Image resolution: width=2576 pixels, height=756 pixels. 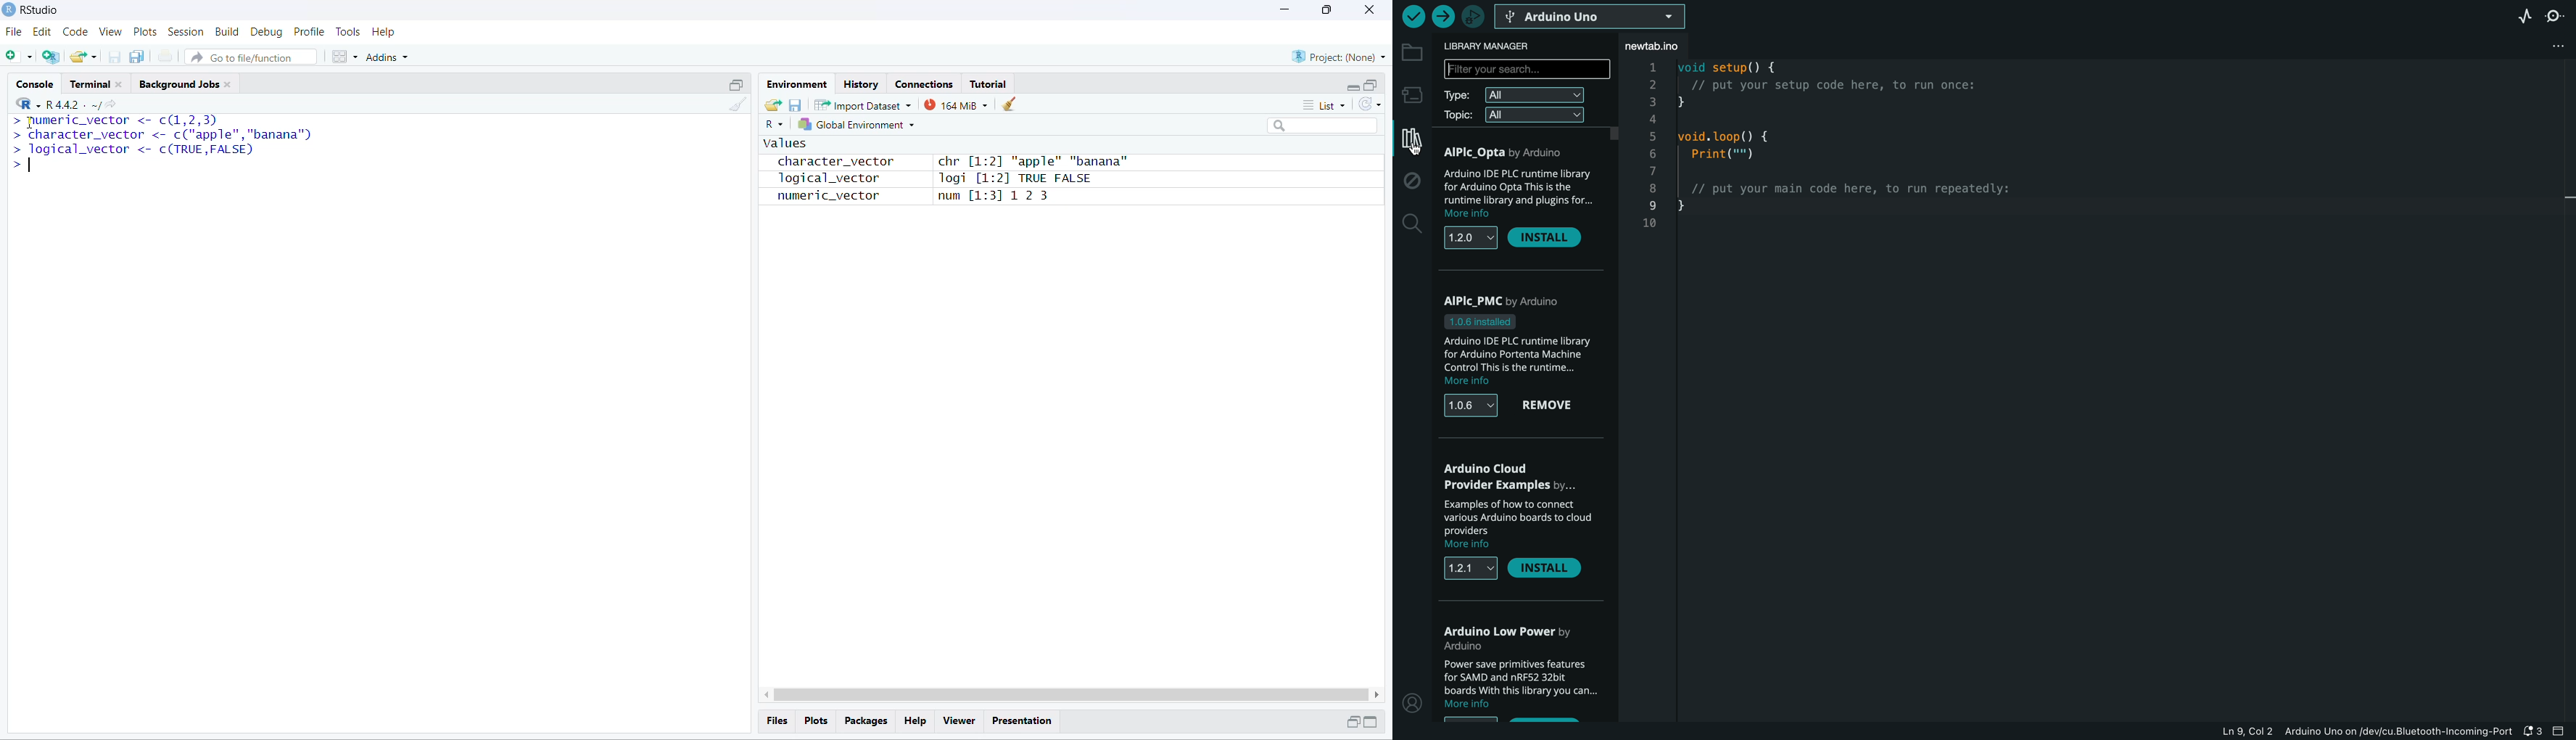 What do you see at coordinates (104, 107) in the screenshot?
I see `share current directory` at bounding box center [104, 107].